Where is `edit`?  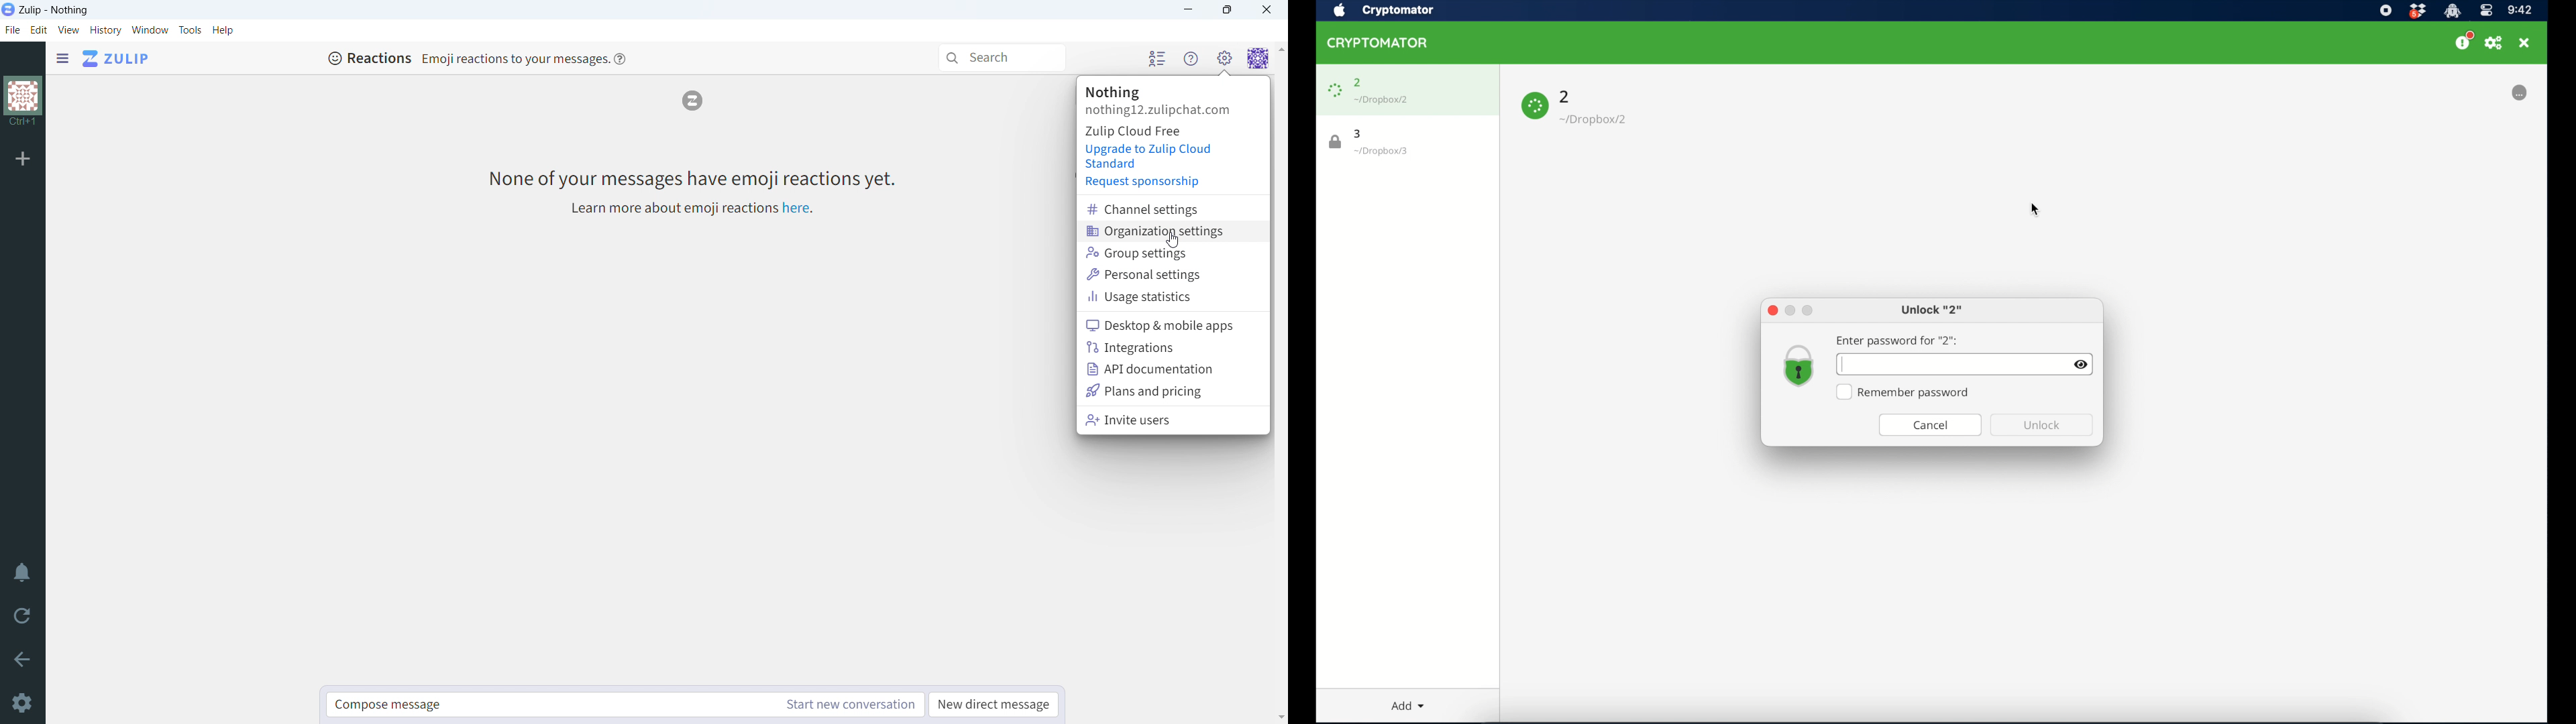 edit is located at coordinates (39, 31).